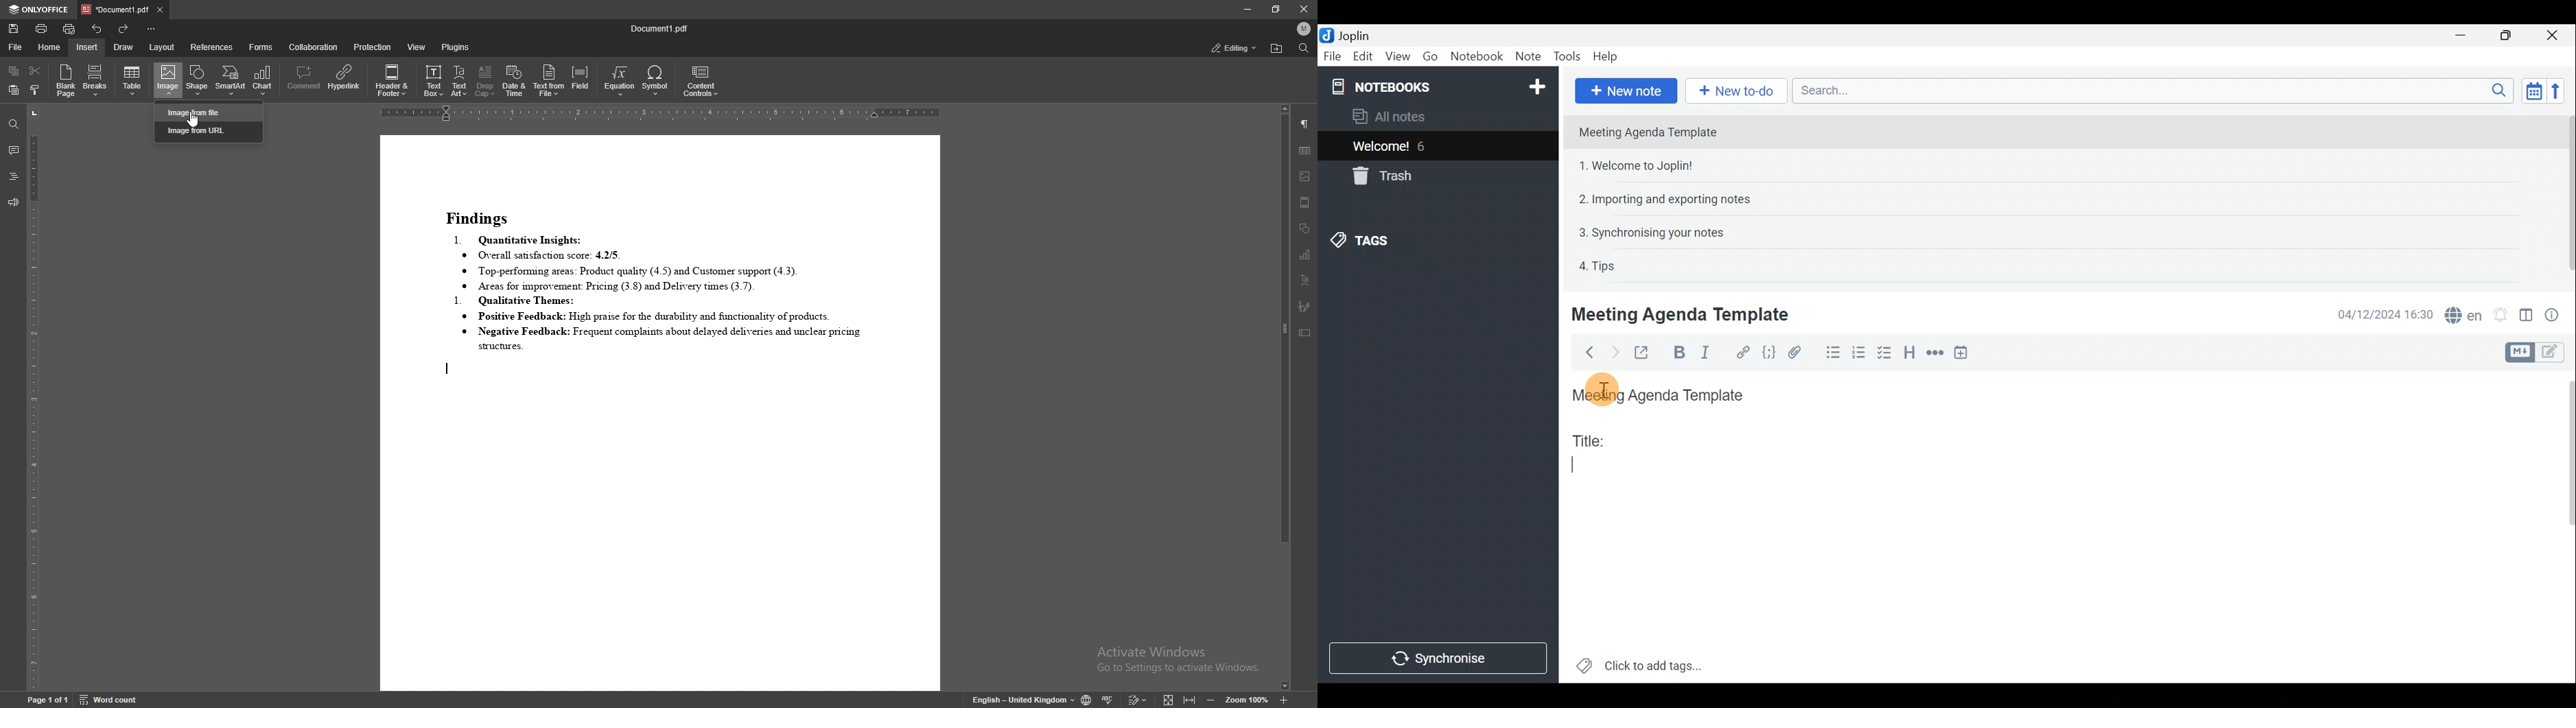 The width and height of the screenshot is (2576, 728). Describe the element at coordinates (1382, 148) in the screenshot. I see `Welcome!` at that location.